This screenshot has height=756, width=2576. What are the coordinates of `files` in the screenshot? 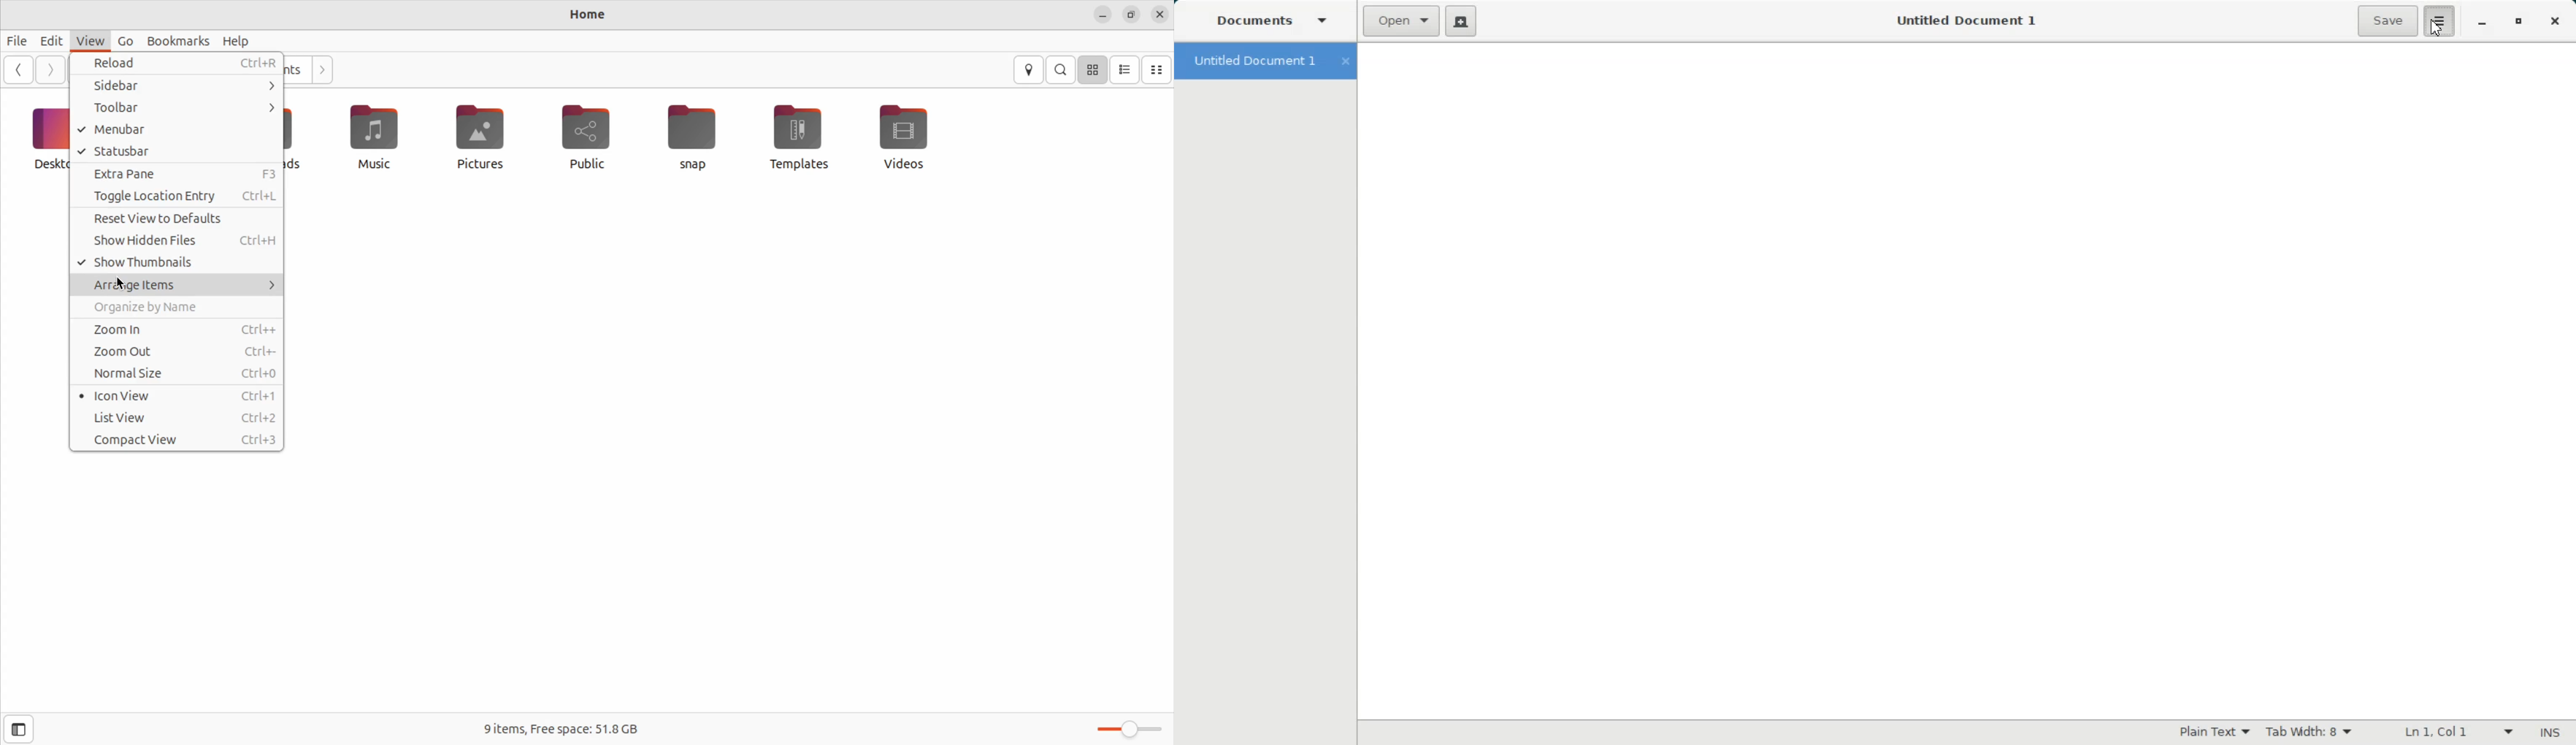 It's located at (18, 40).